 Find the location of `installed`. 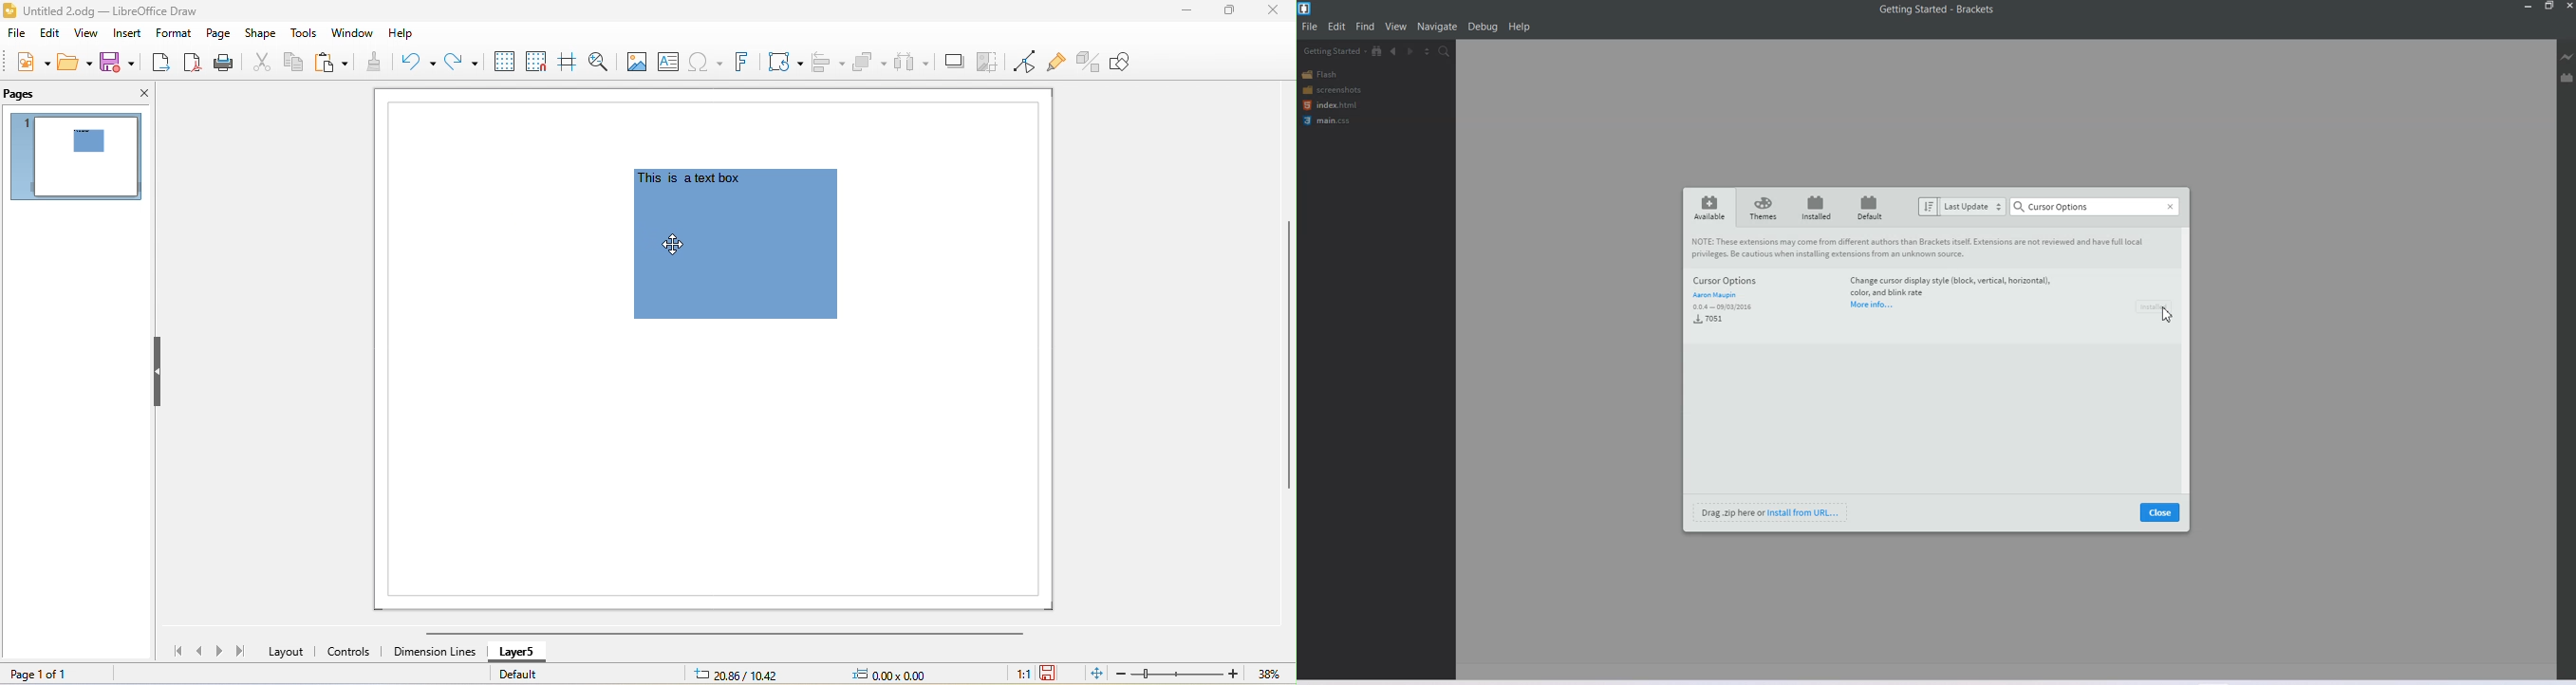

installed is located at coordinates (2156, 307).